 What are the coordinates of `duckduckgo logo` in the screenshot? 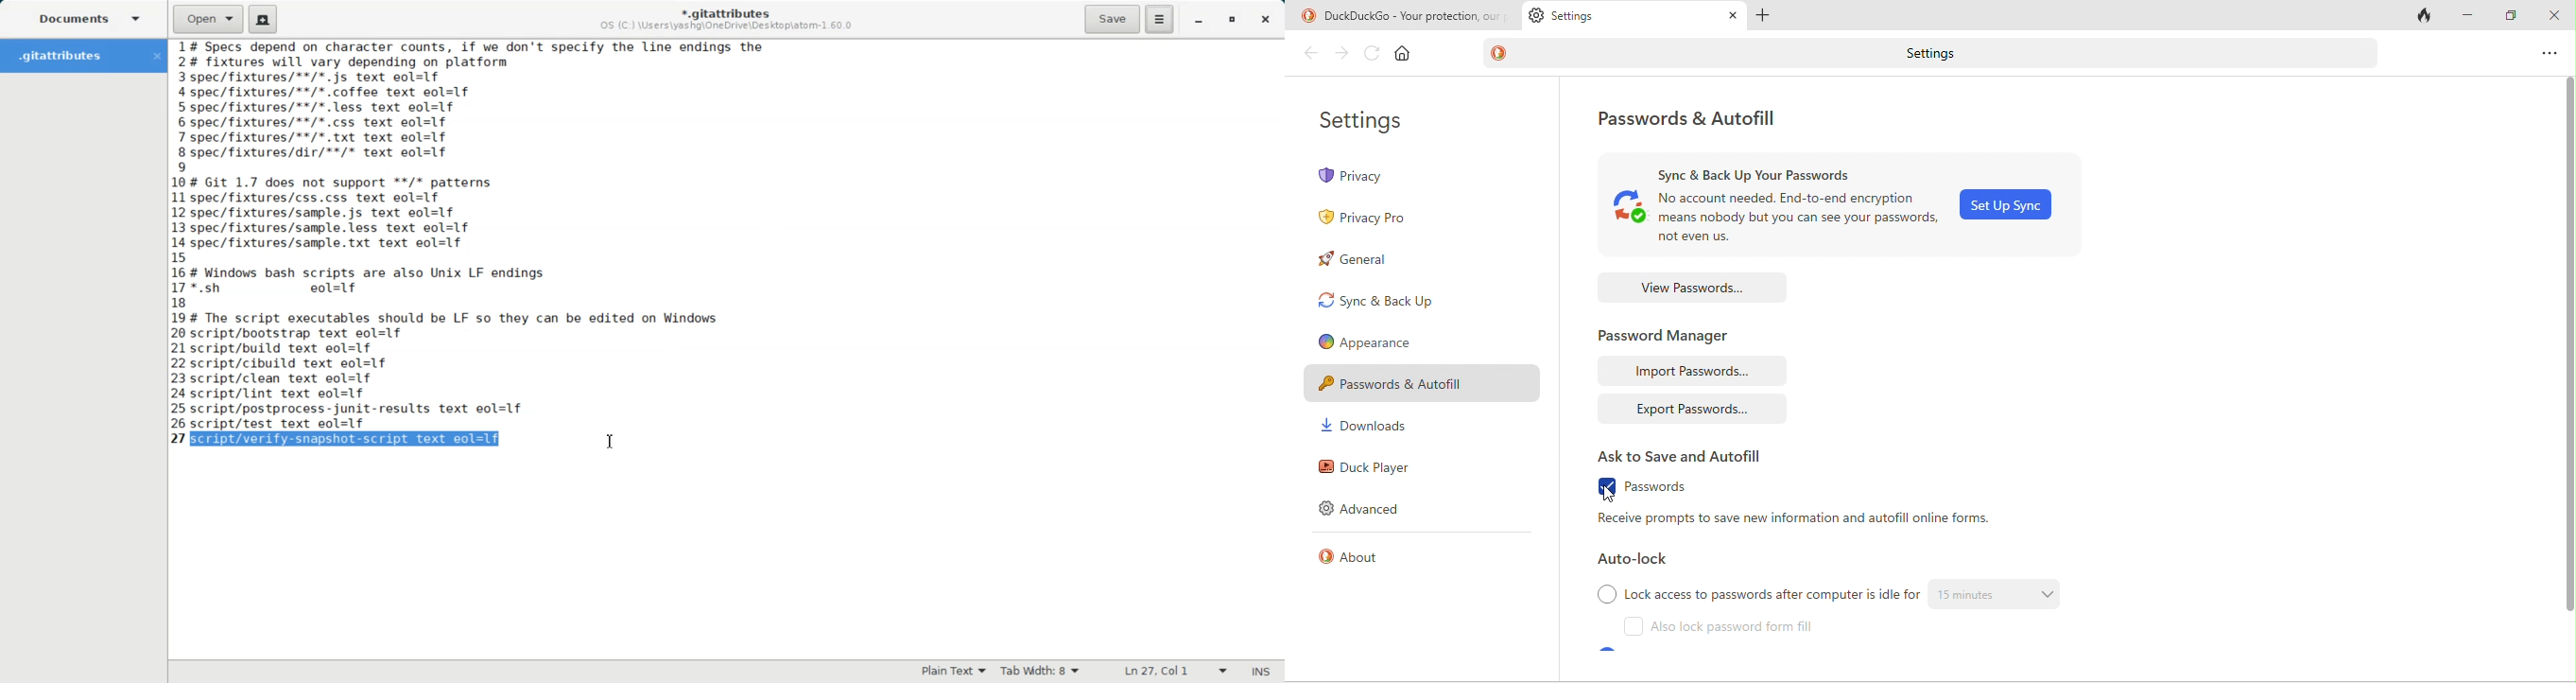 It's located at (1304, 16).